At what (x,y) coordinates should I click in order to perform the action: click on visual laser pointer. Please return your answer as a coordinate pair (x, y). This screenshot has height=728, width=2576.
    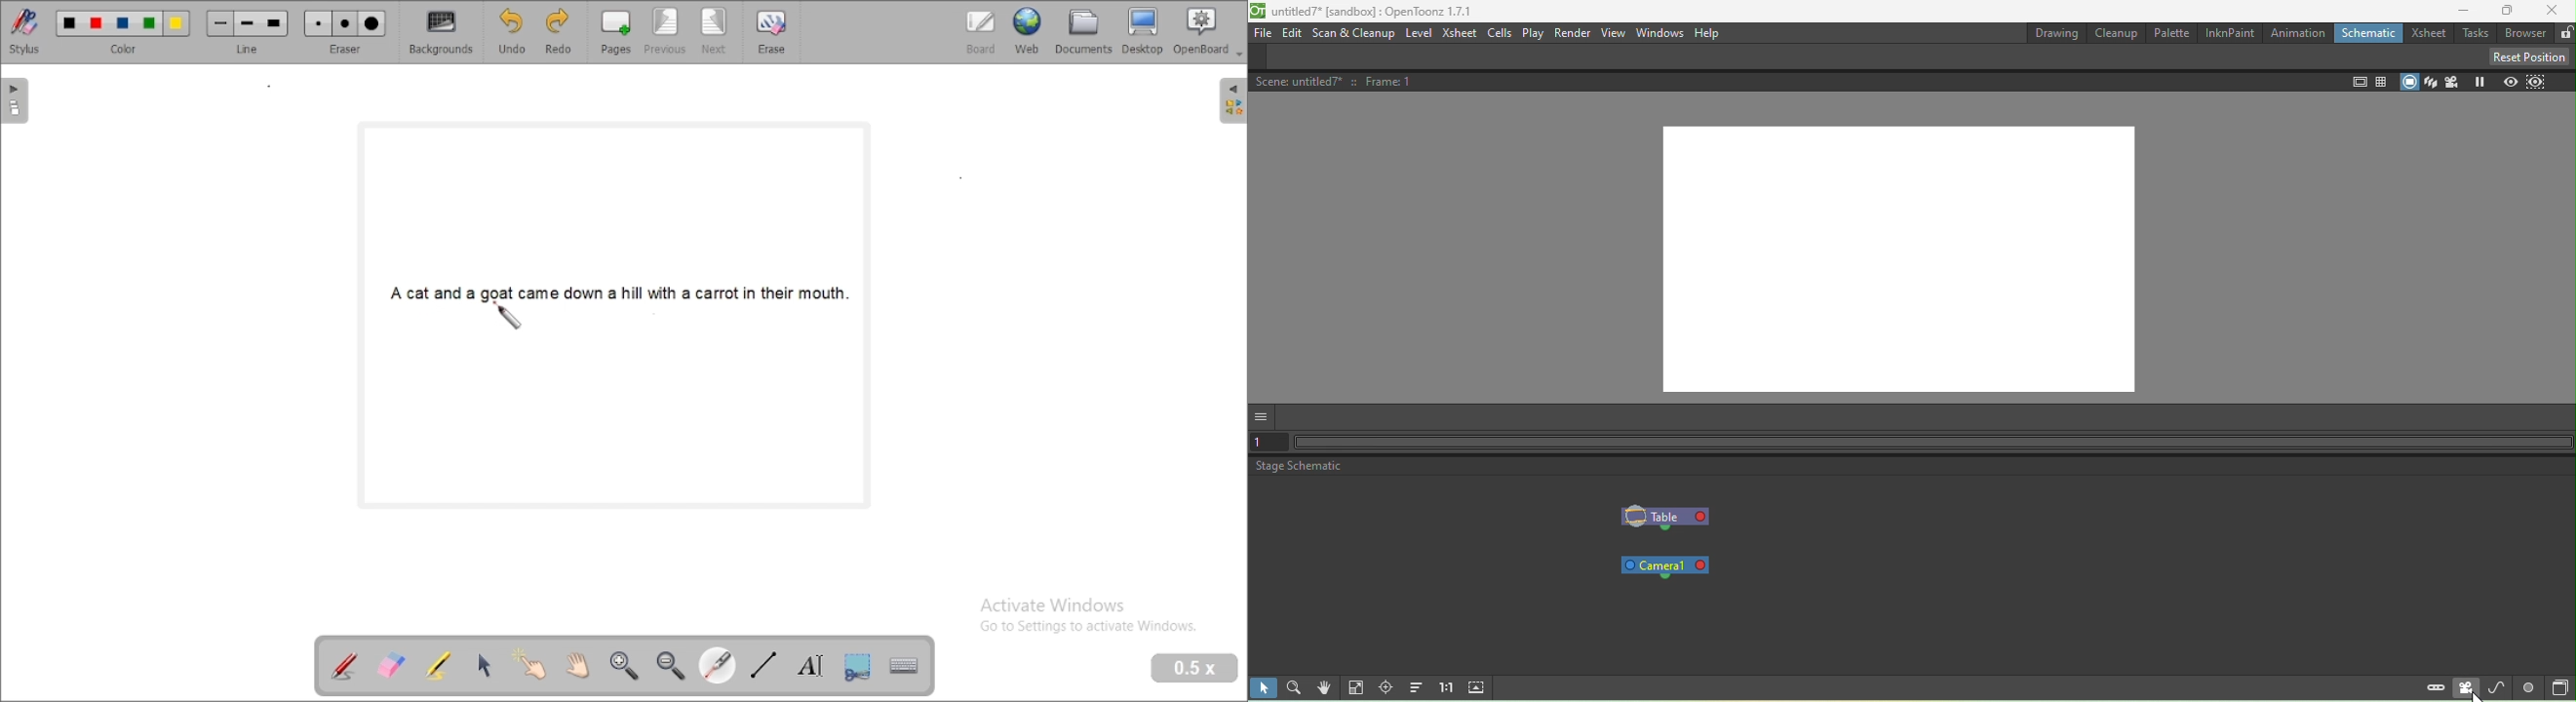
    Looking at the image, I should click on (717, 664).